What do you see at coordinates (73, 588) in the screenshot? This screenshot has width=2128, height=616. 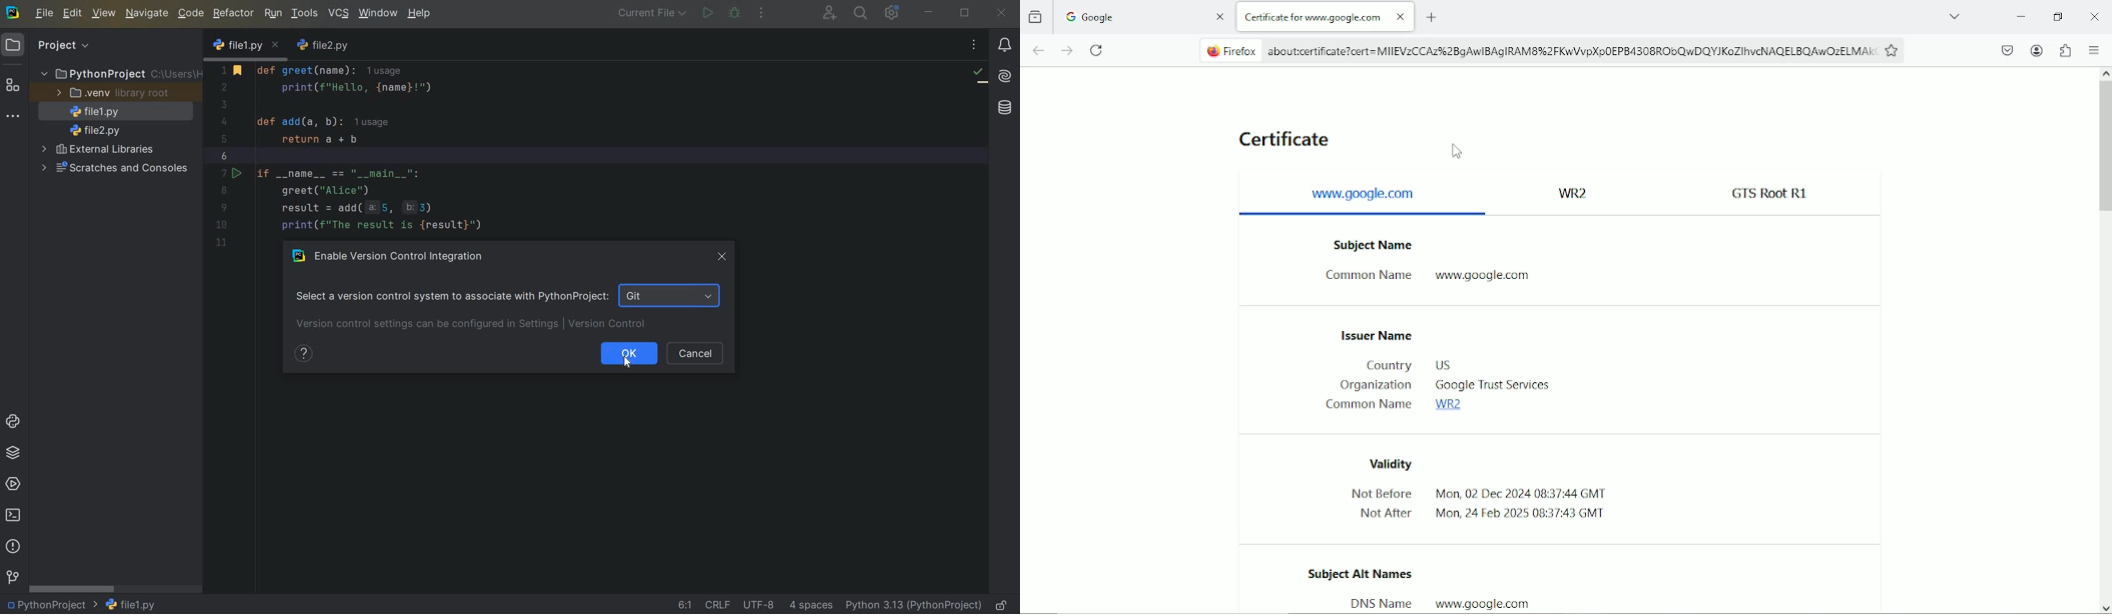 I see `scrollbar` at bounding box center [73, 588].